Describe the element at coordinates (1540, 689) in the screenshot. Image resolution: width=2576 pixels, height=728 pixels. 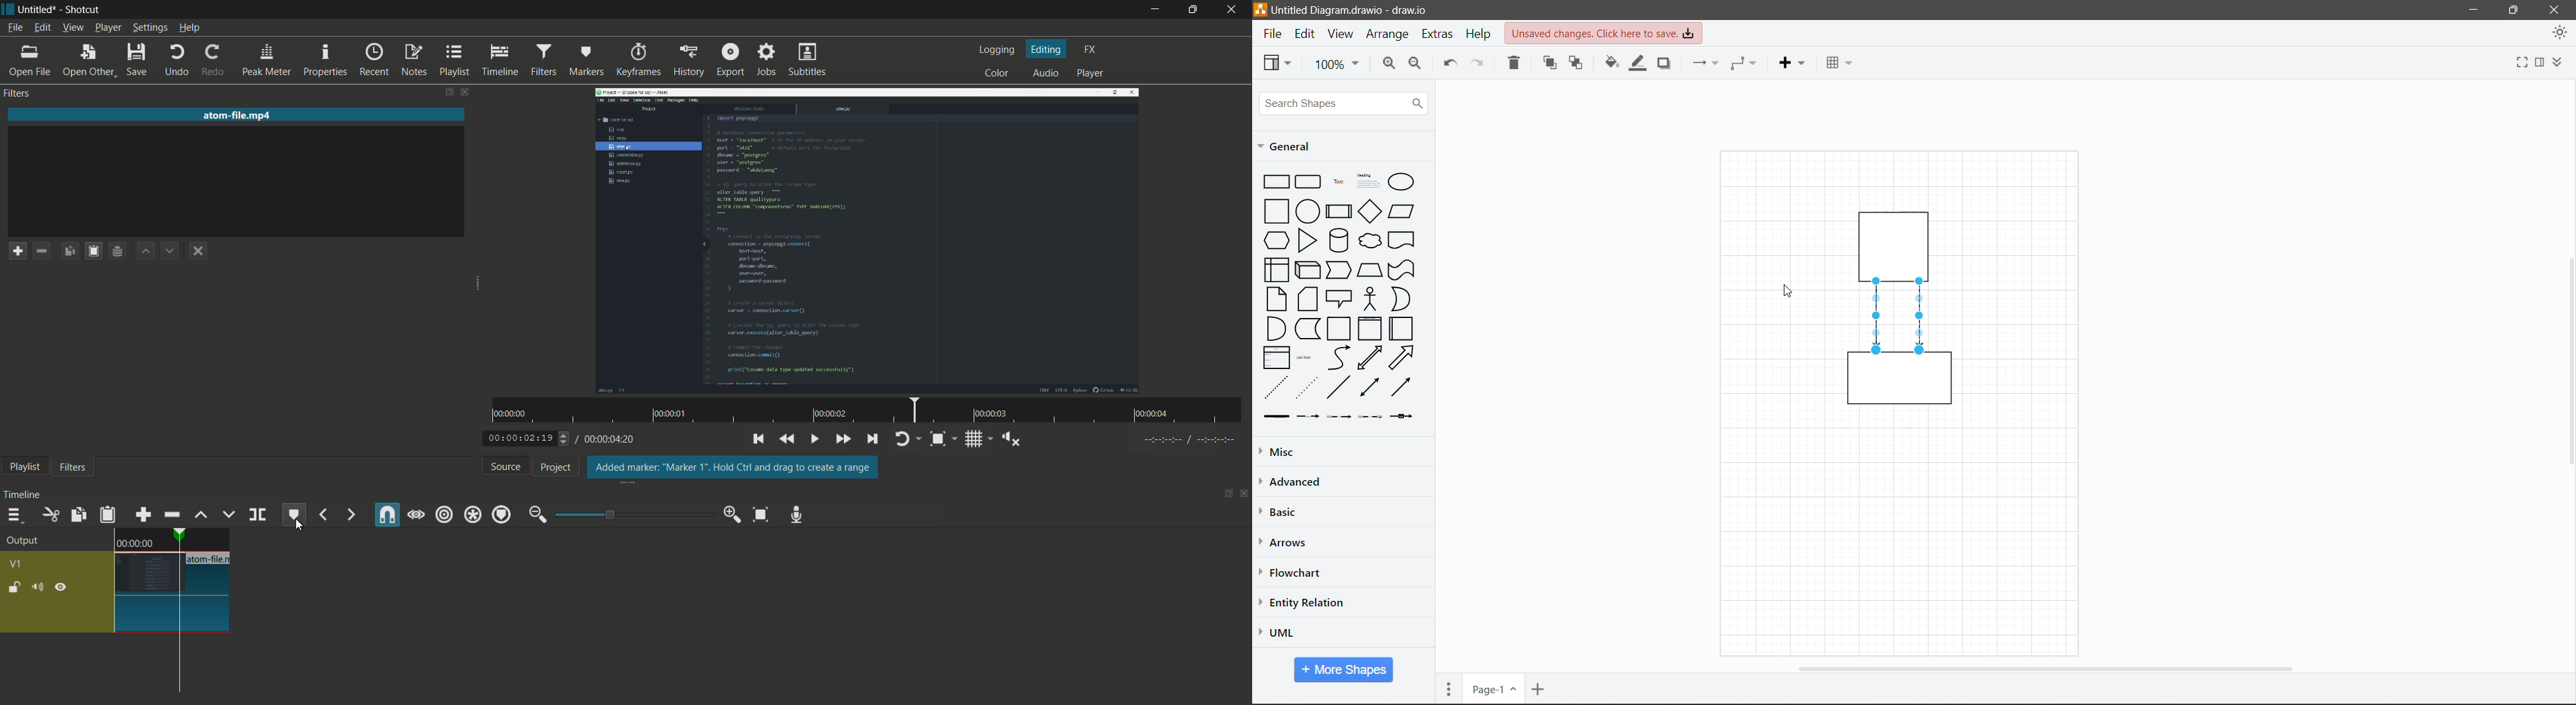
I see `Insert Page` at that location.